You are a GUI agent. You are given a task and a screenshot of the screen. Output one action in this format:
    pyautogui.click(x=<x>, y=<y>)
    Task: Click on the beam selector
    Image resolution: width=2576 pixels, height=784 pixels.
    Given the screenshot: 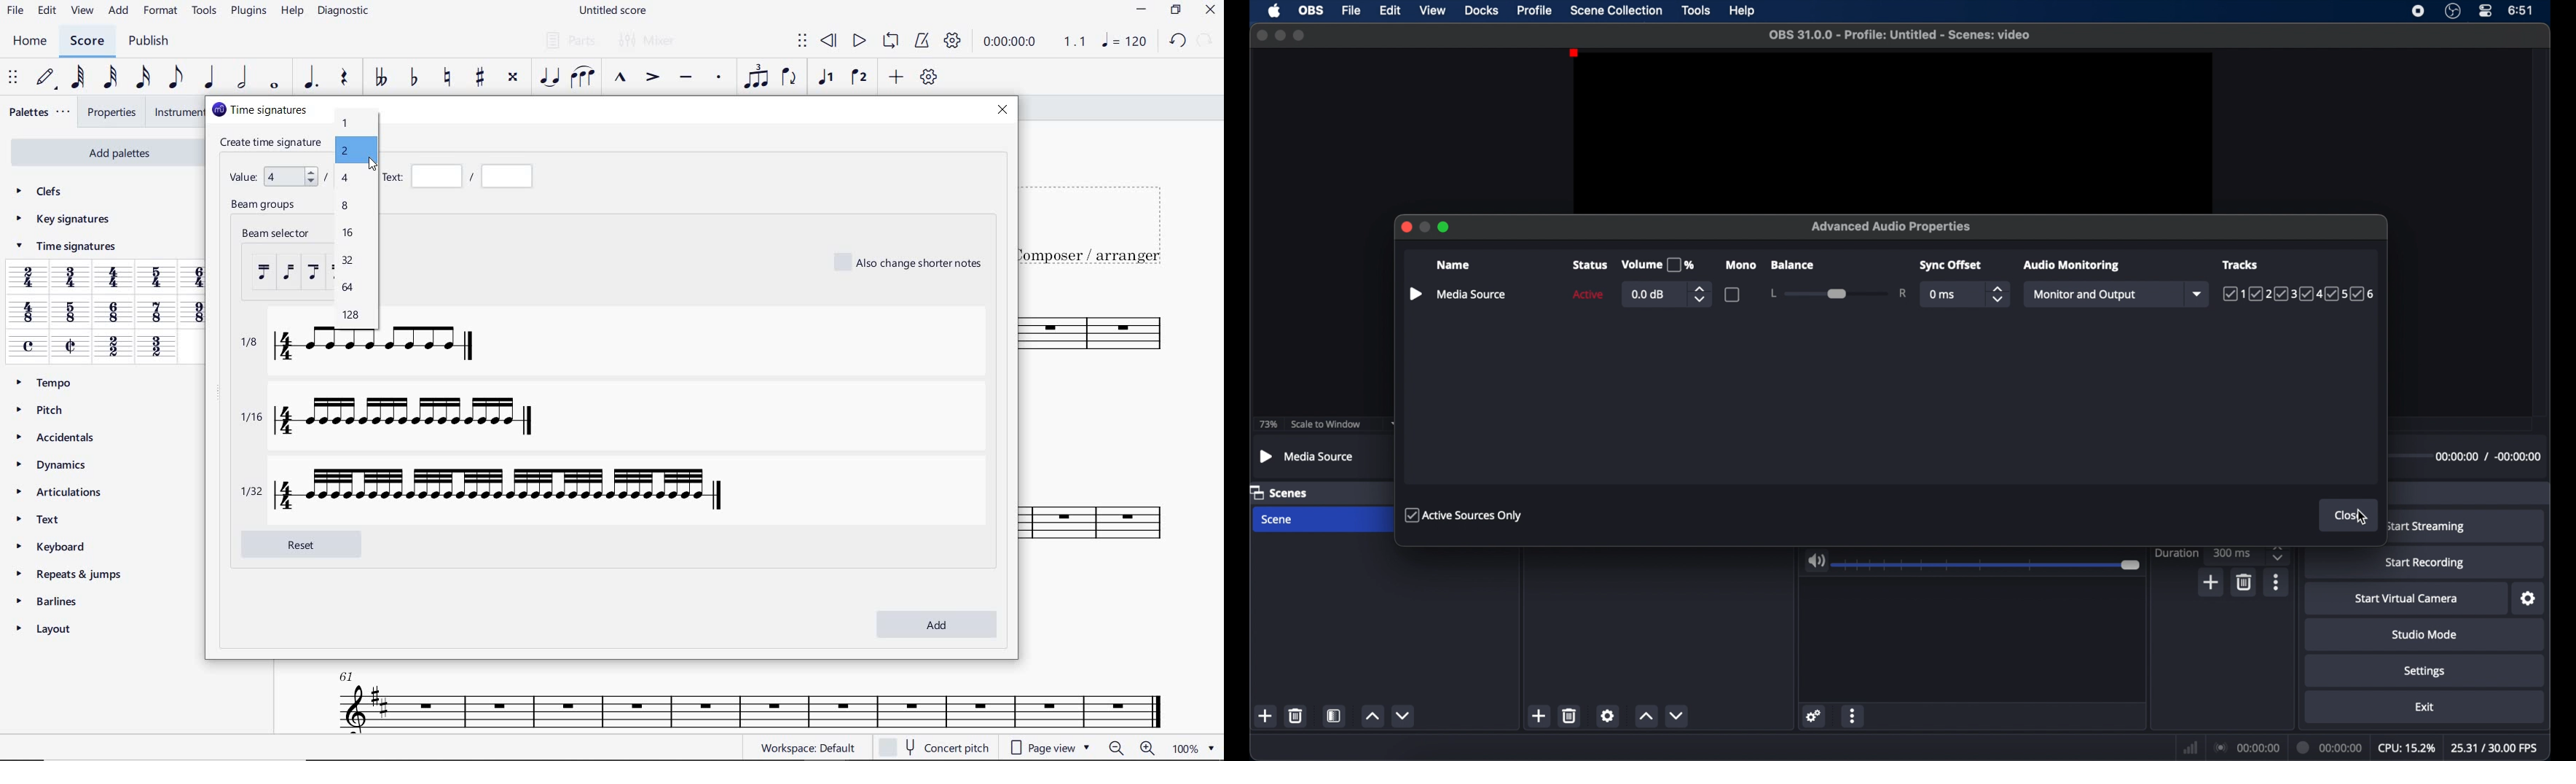 What is the action you would take?
    pyautogui.click(x=278, y=263)
    